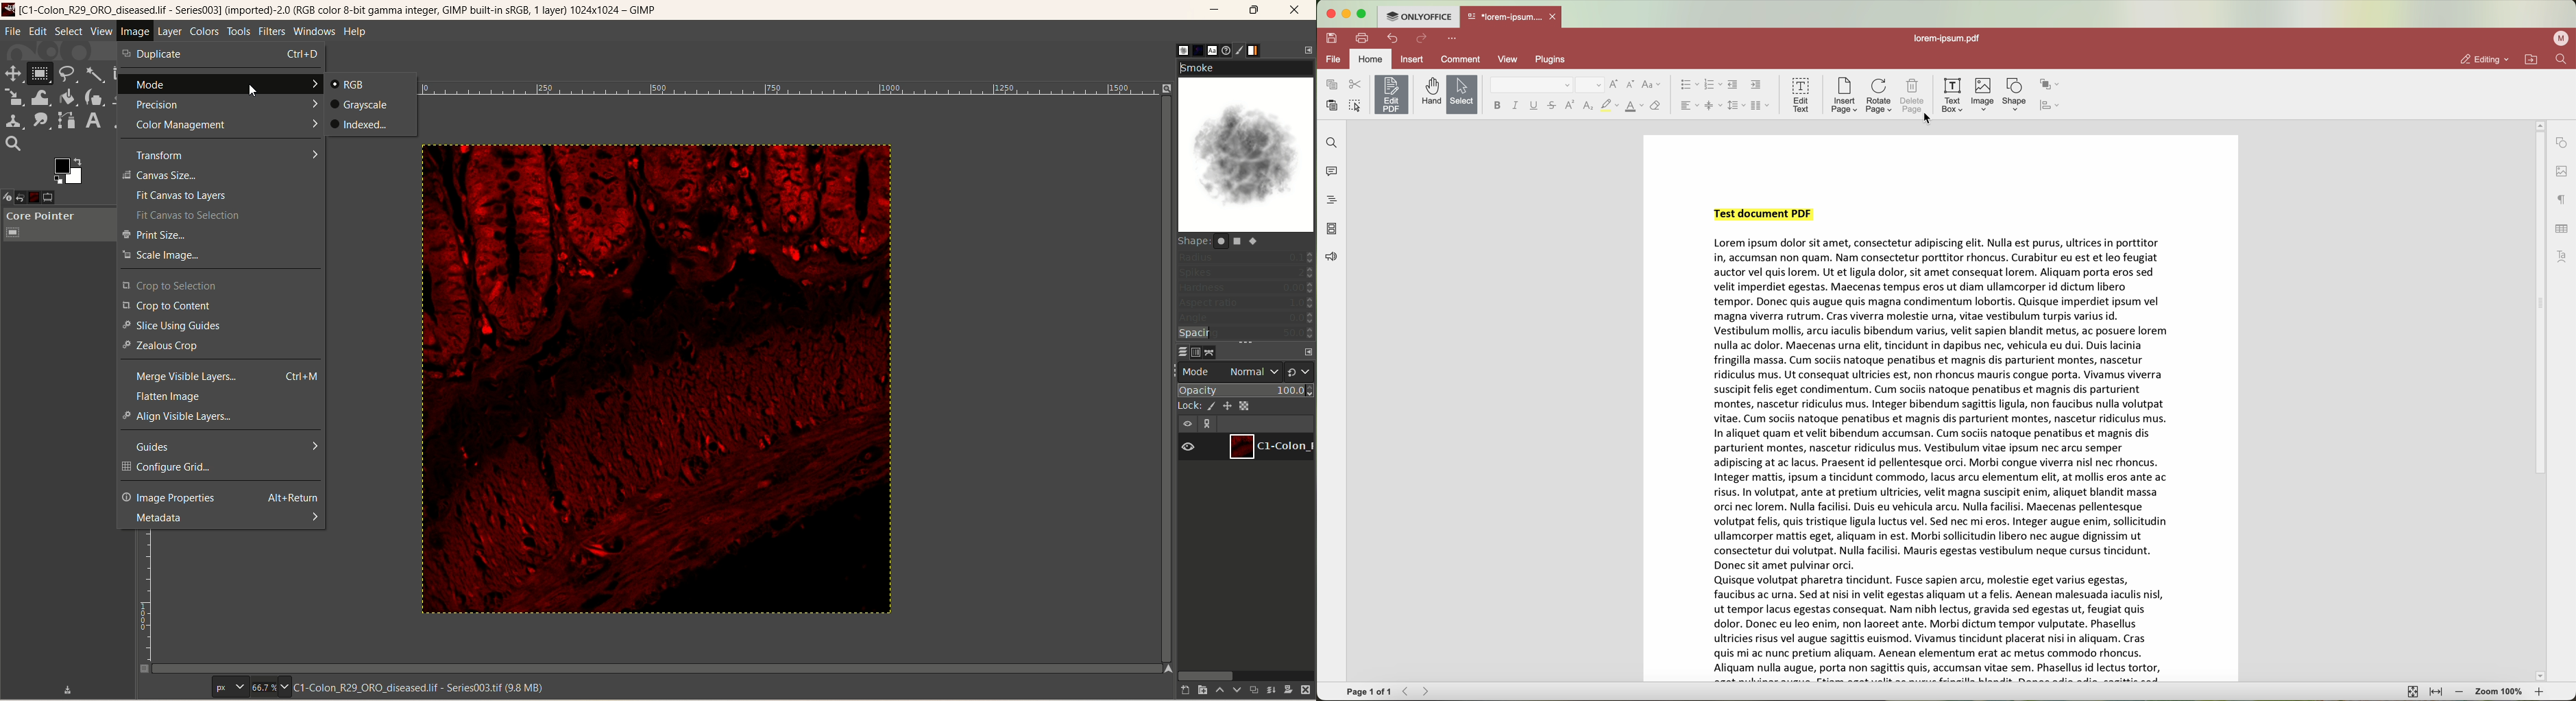 This screenshot has height=728, width=2576. Describe the element at coordinates (1418, 16) in the screenshot. I see `ONLYOFFICE` at that location.